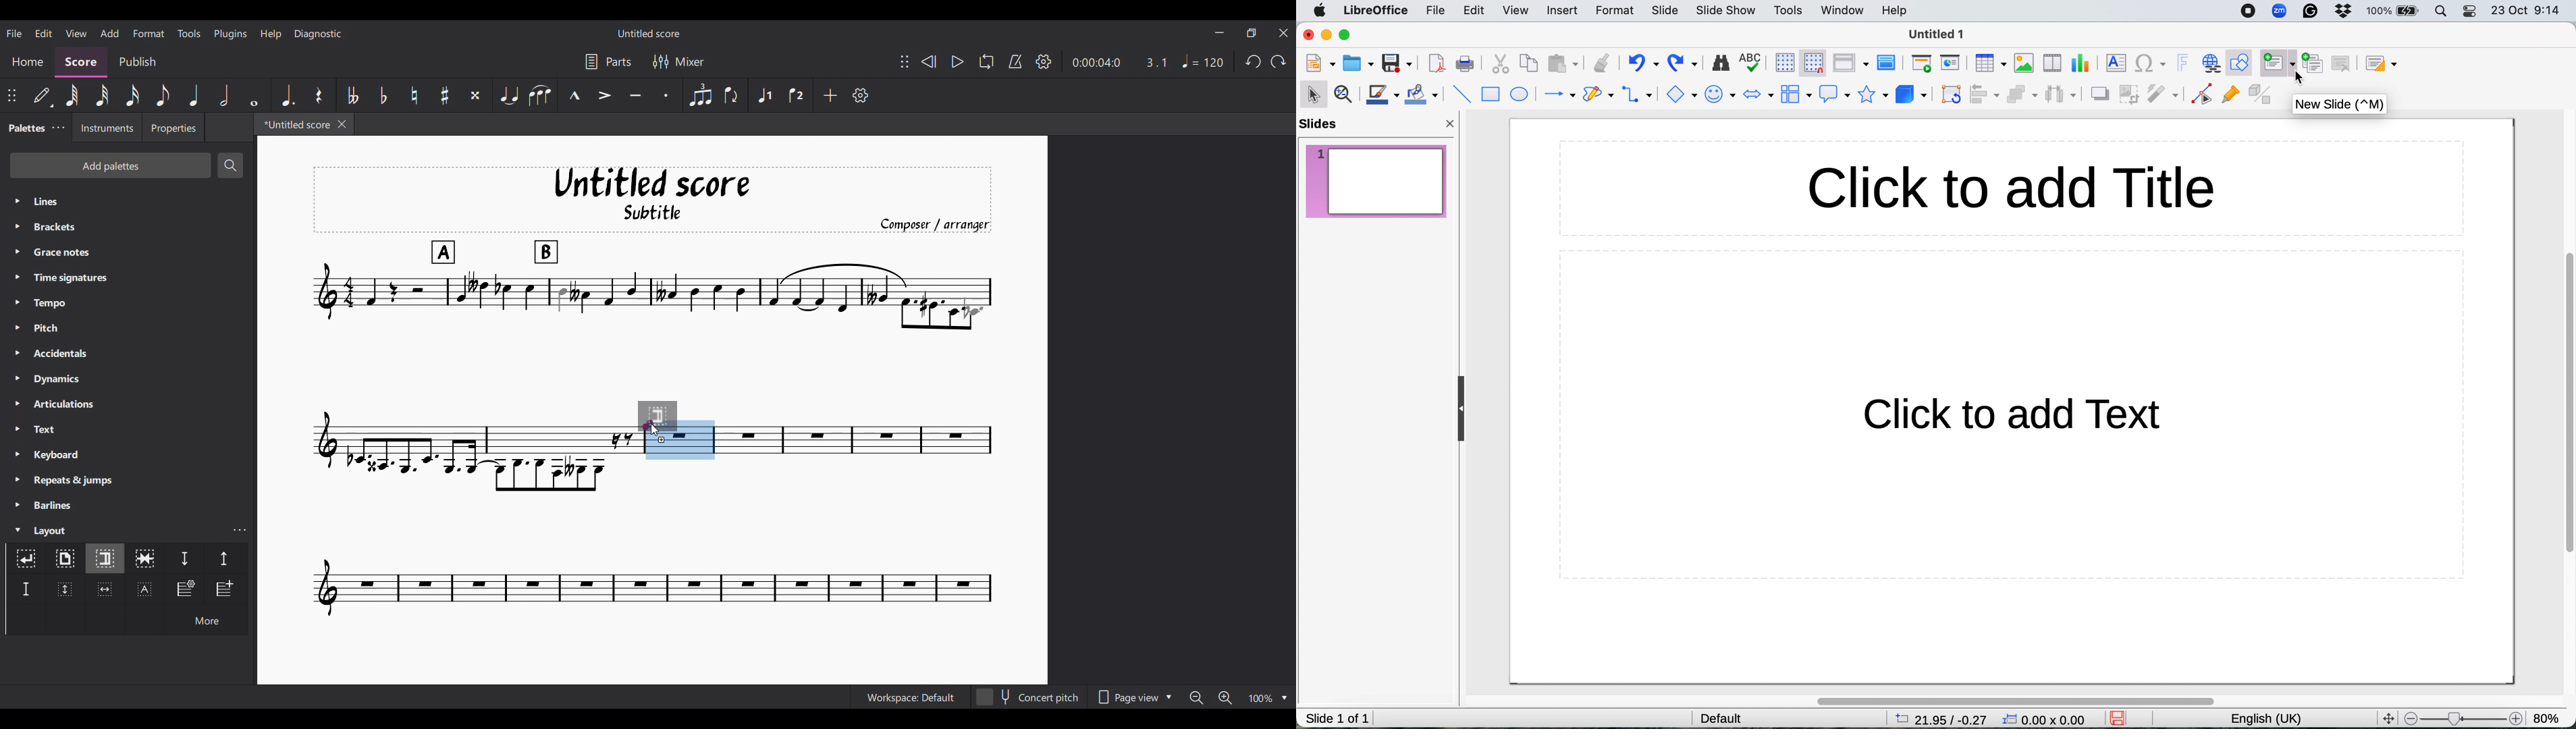 This screenshot has width=2576, height=756. I want to click on current slide, so click(1376, 179).